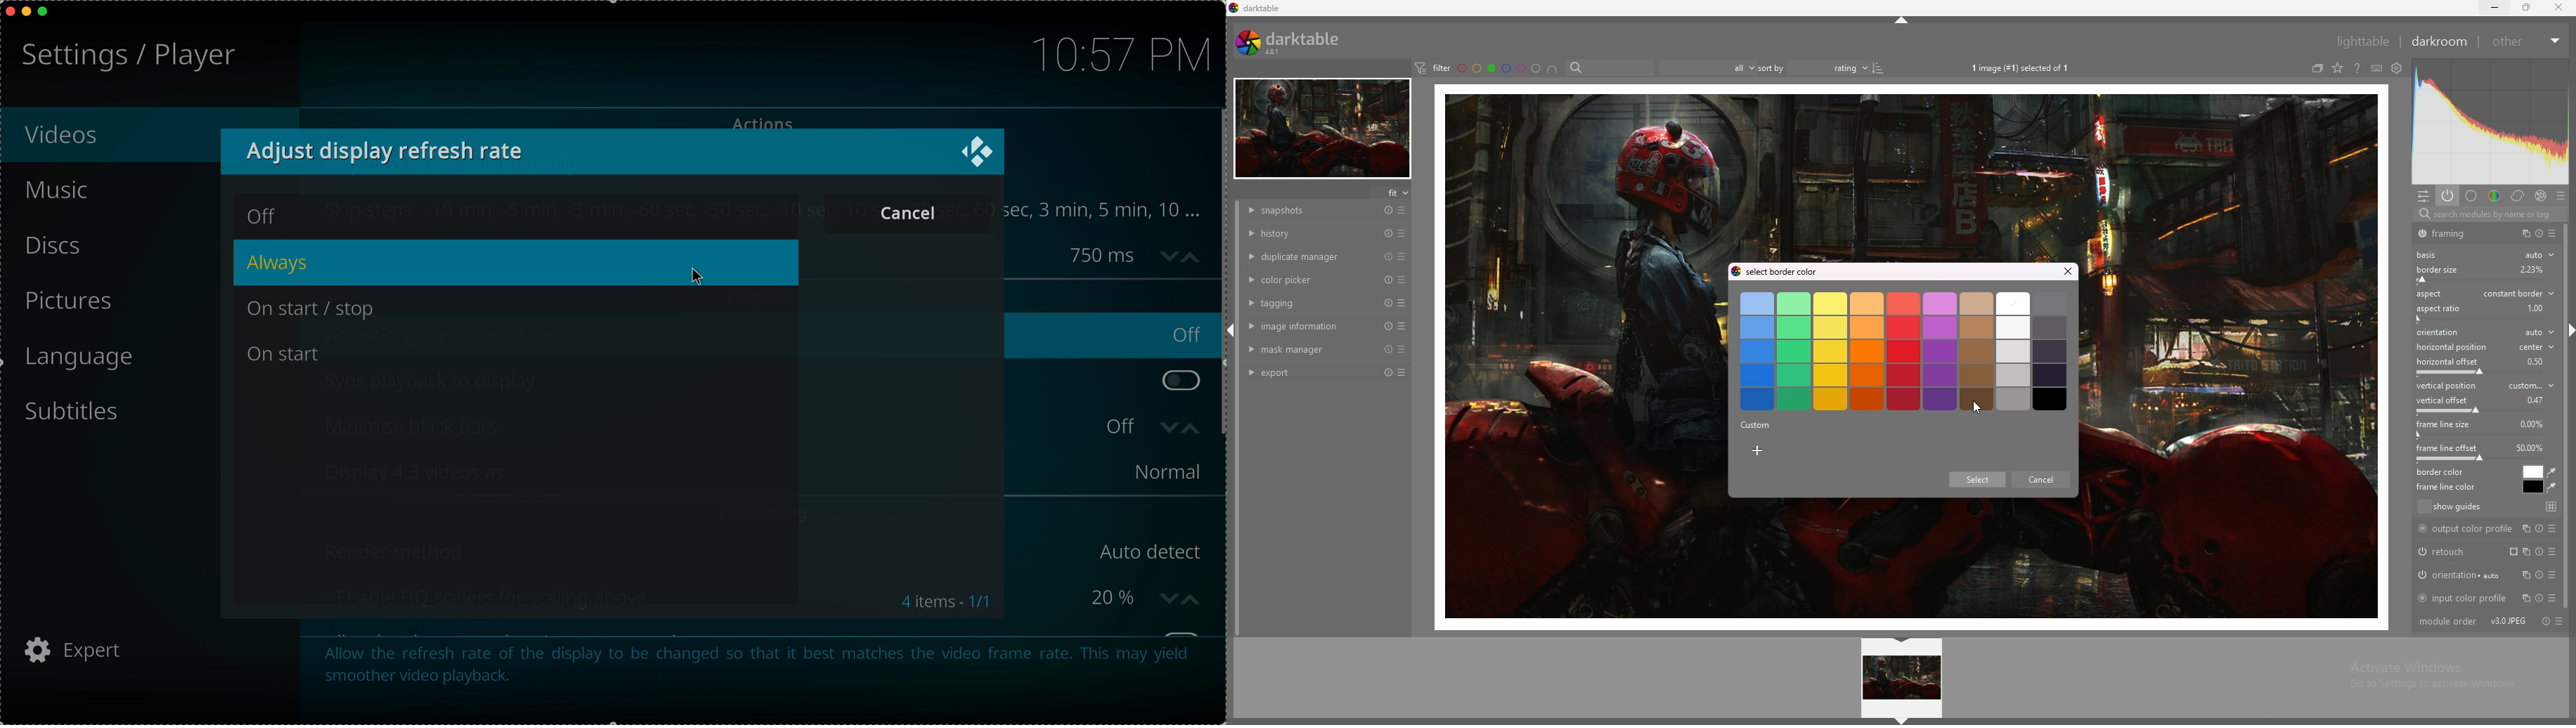 This screenshot has height=728, width=2576. I want to click on waterdrop, so click(2552, 488).